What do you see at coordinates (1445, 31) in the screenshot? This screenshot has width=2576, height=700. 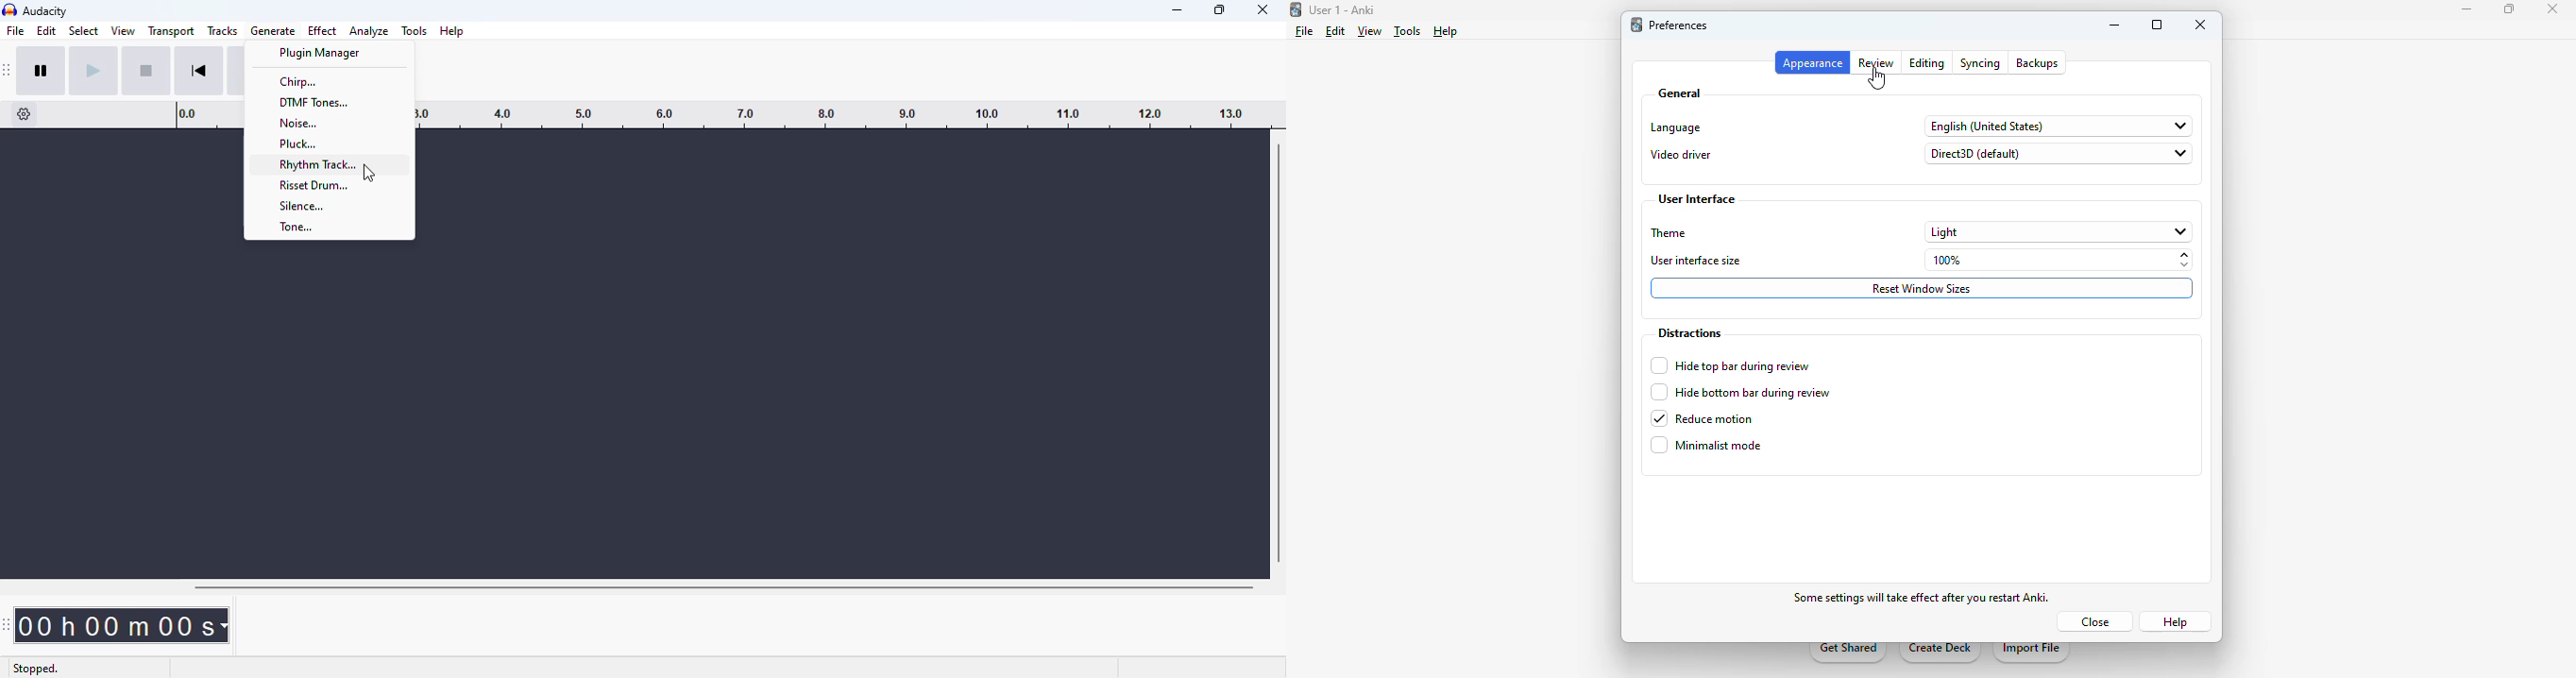 I see `help` at bounding box center [1445, 31].